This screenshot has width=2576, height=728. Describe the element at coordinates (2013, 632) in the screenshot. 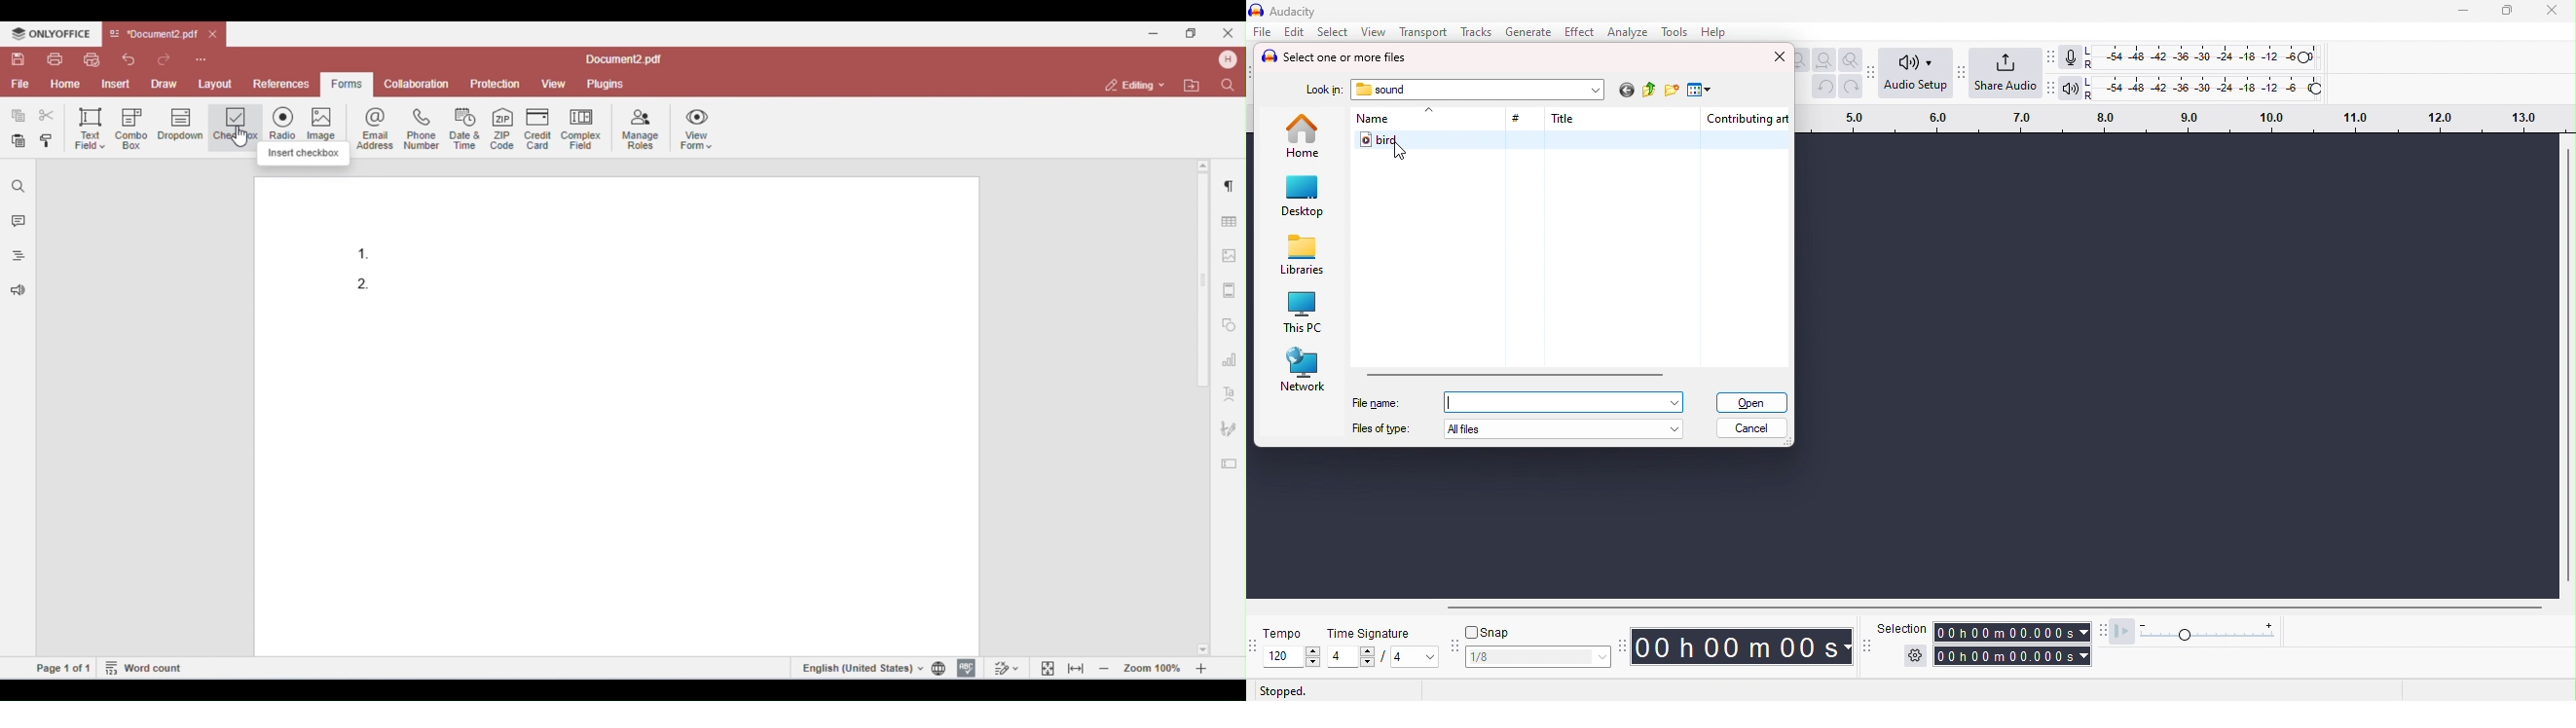

I see `selection time` at that location.